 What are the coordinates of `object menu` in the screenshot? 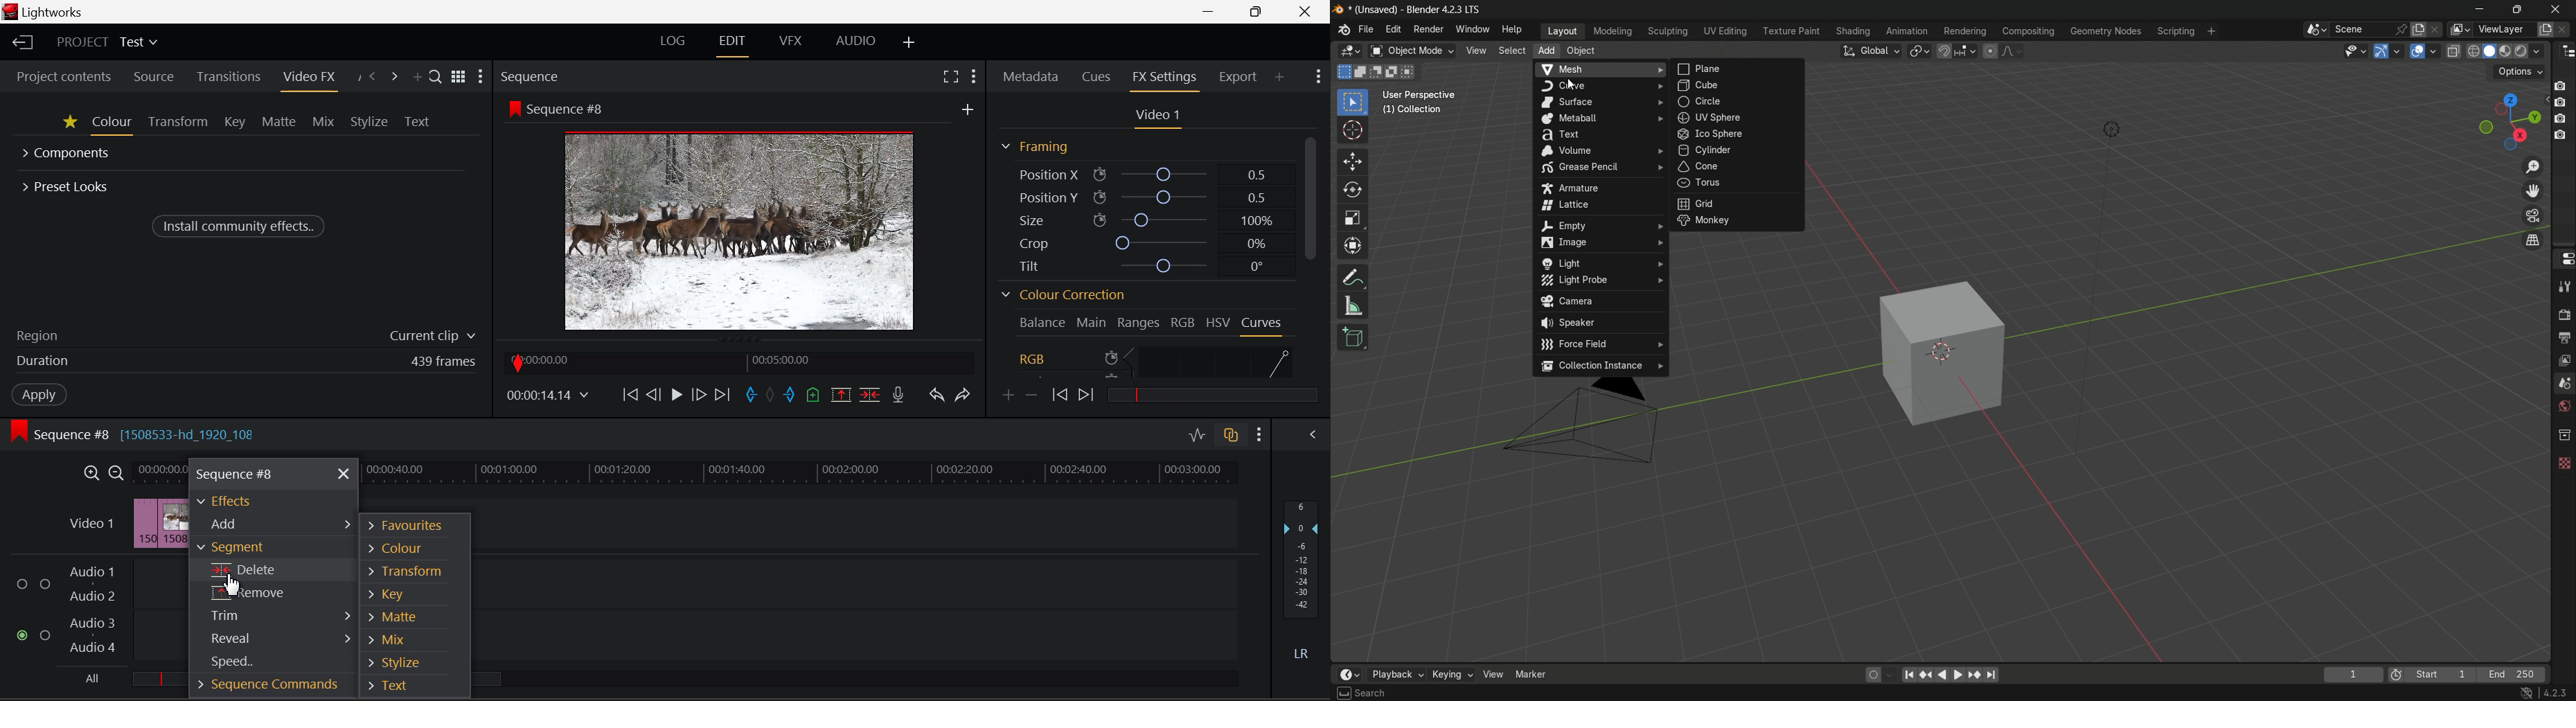 It's located at (1582, 51).